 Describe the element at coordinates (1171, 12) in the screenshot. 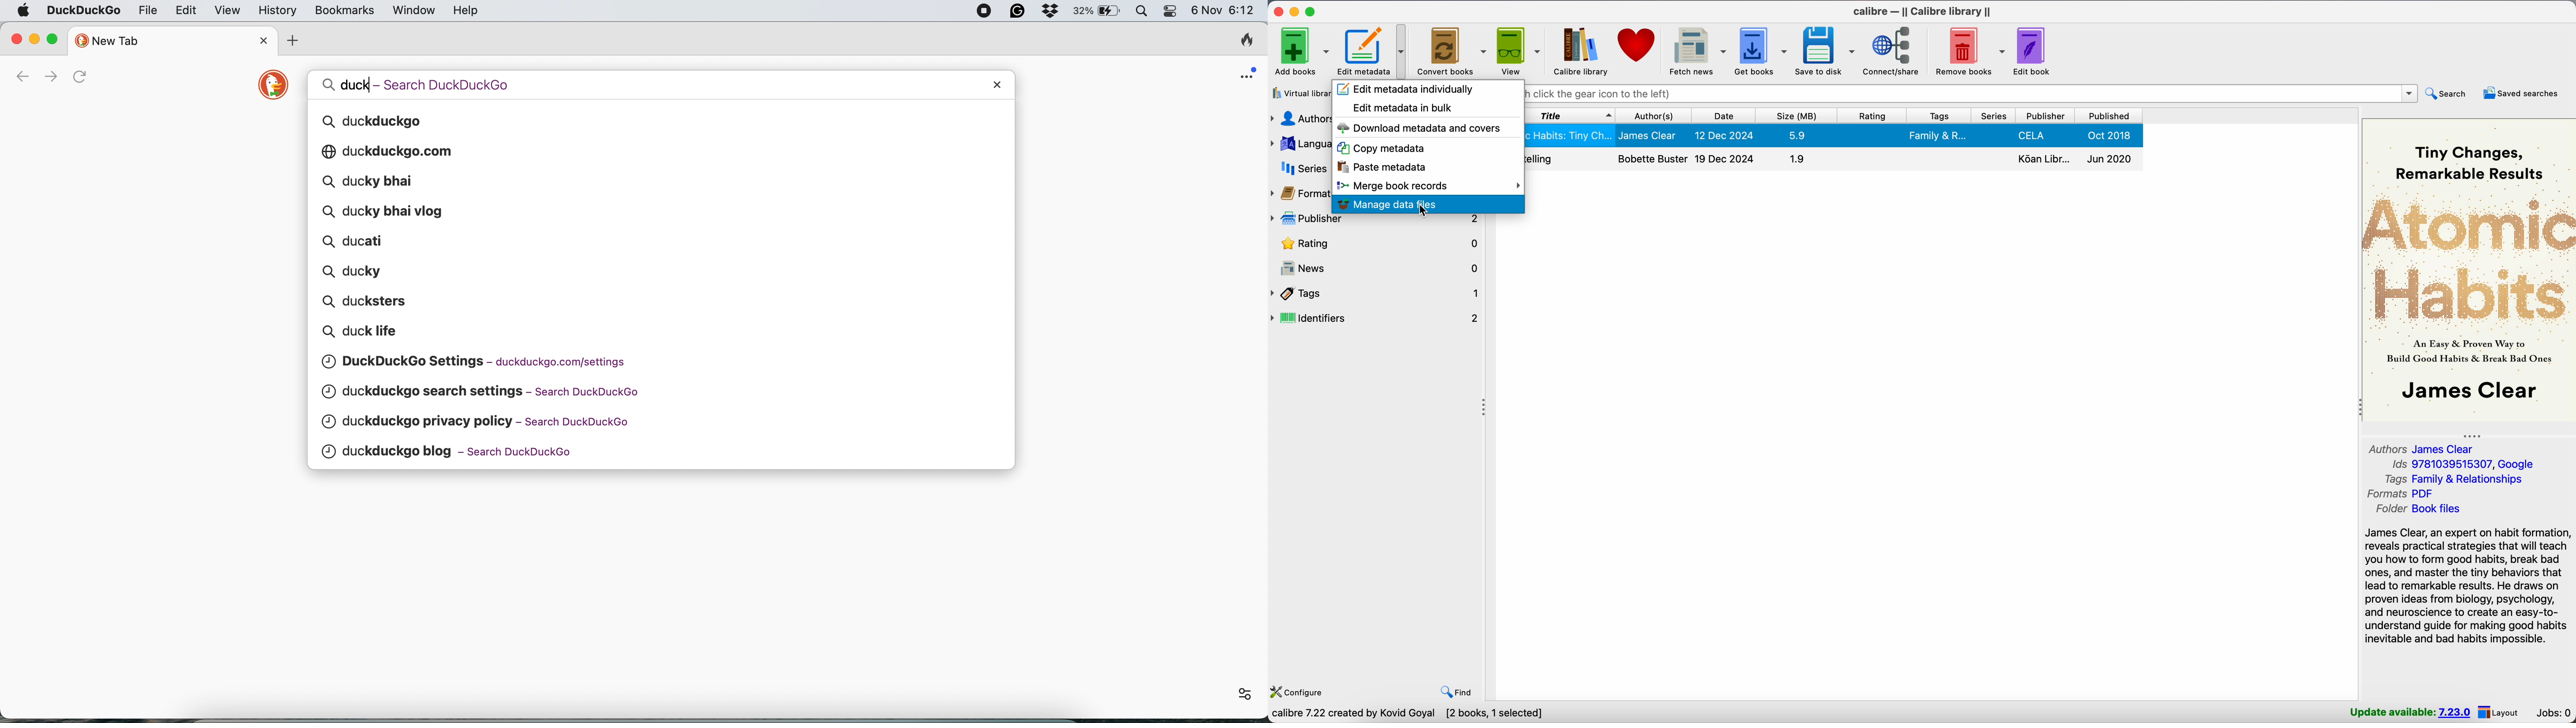

I see `control center` at that location.